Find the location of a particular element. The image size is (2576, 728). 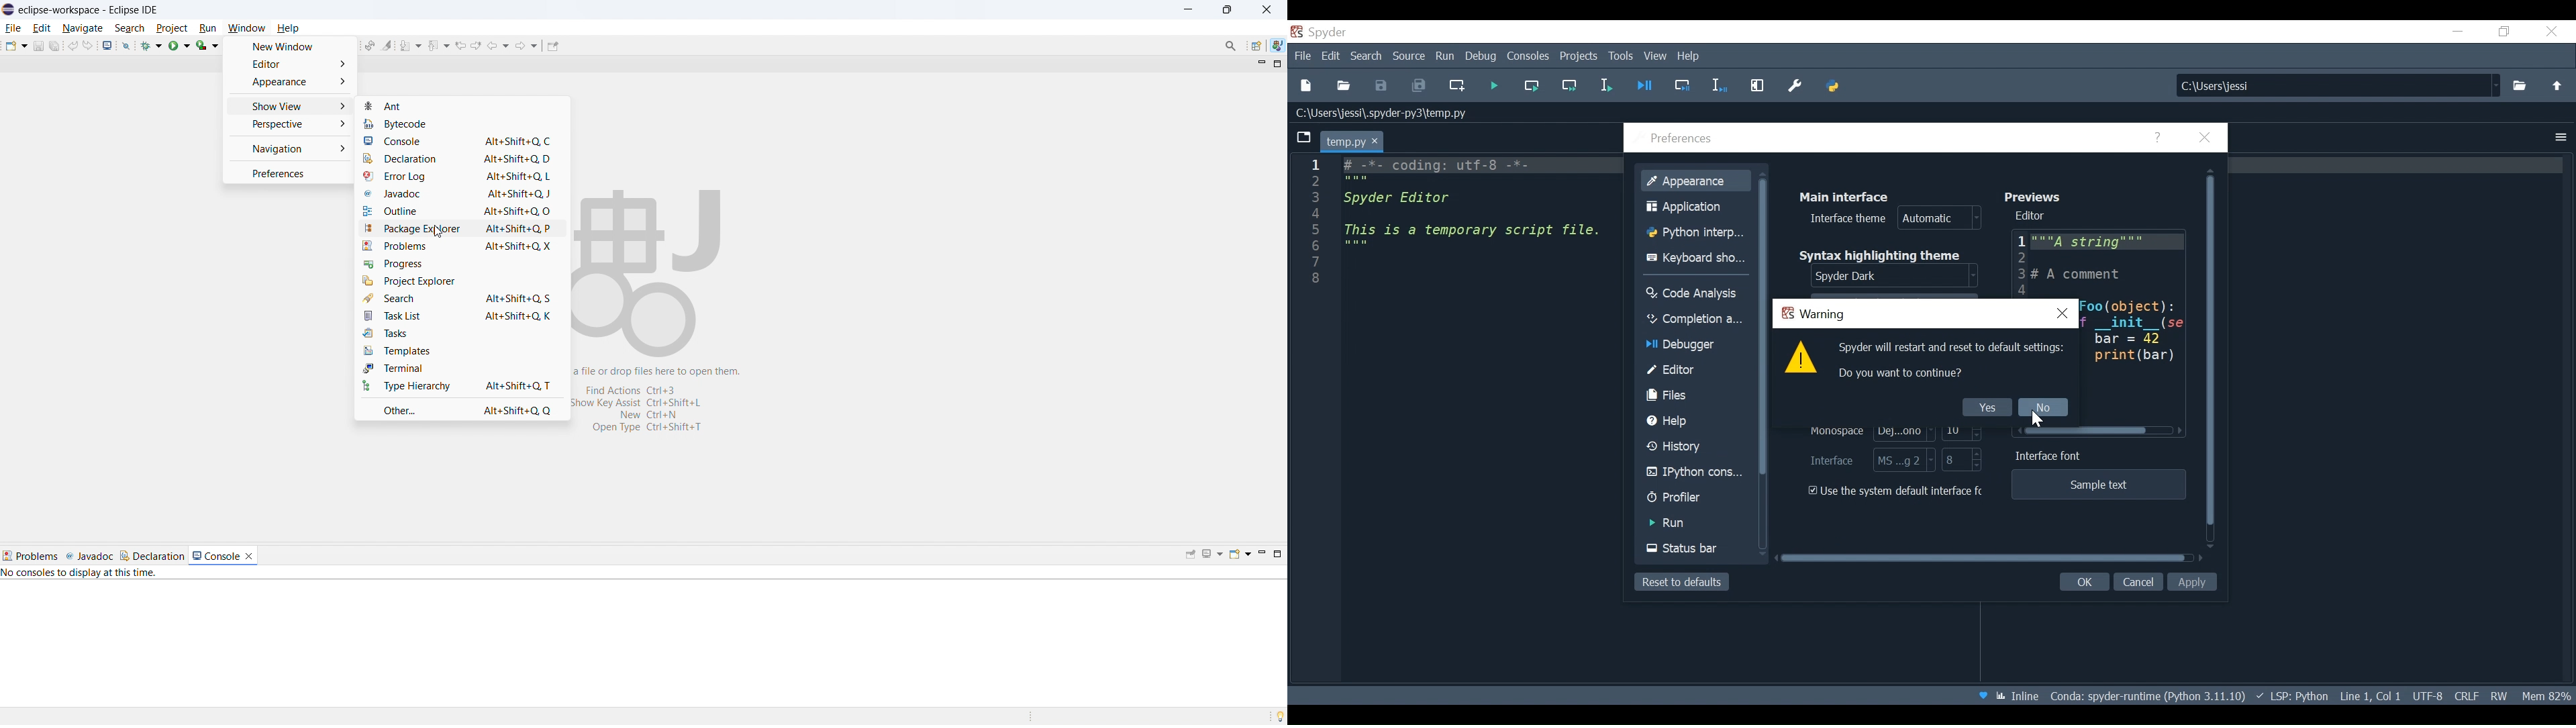

Cancel is located at coordinates (2138, 580).